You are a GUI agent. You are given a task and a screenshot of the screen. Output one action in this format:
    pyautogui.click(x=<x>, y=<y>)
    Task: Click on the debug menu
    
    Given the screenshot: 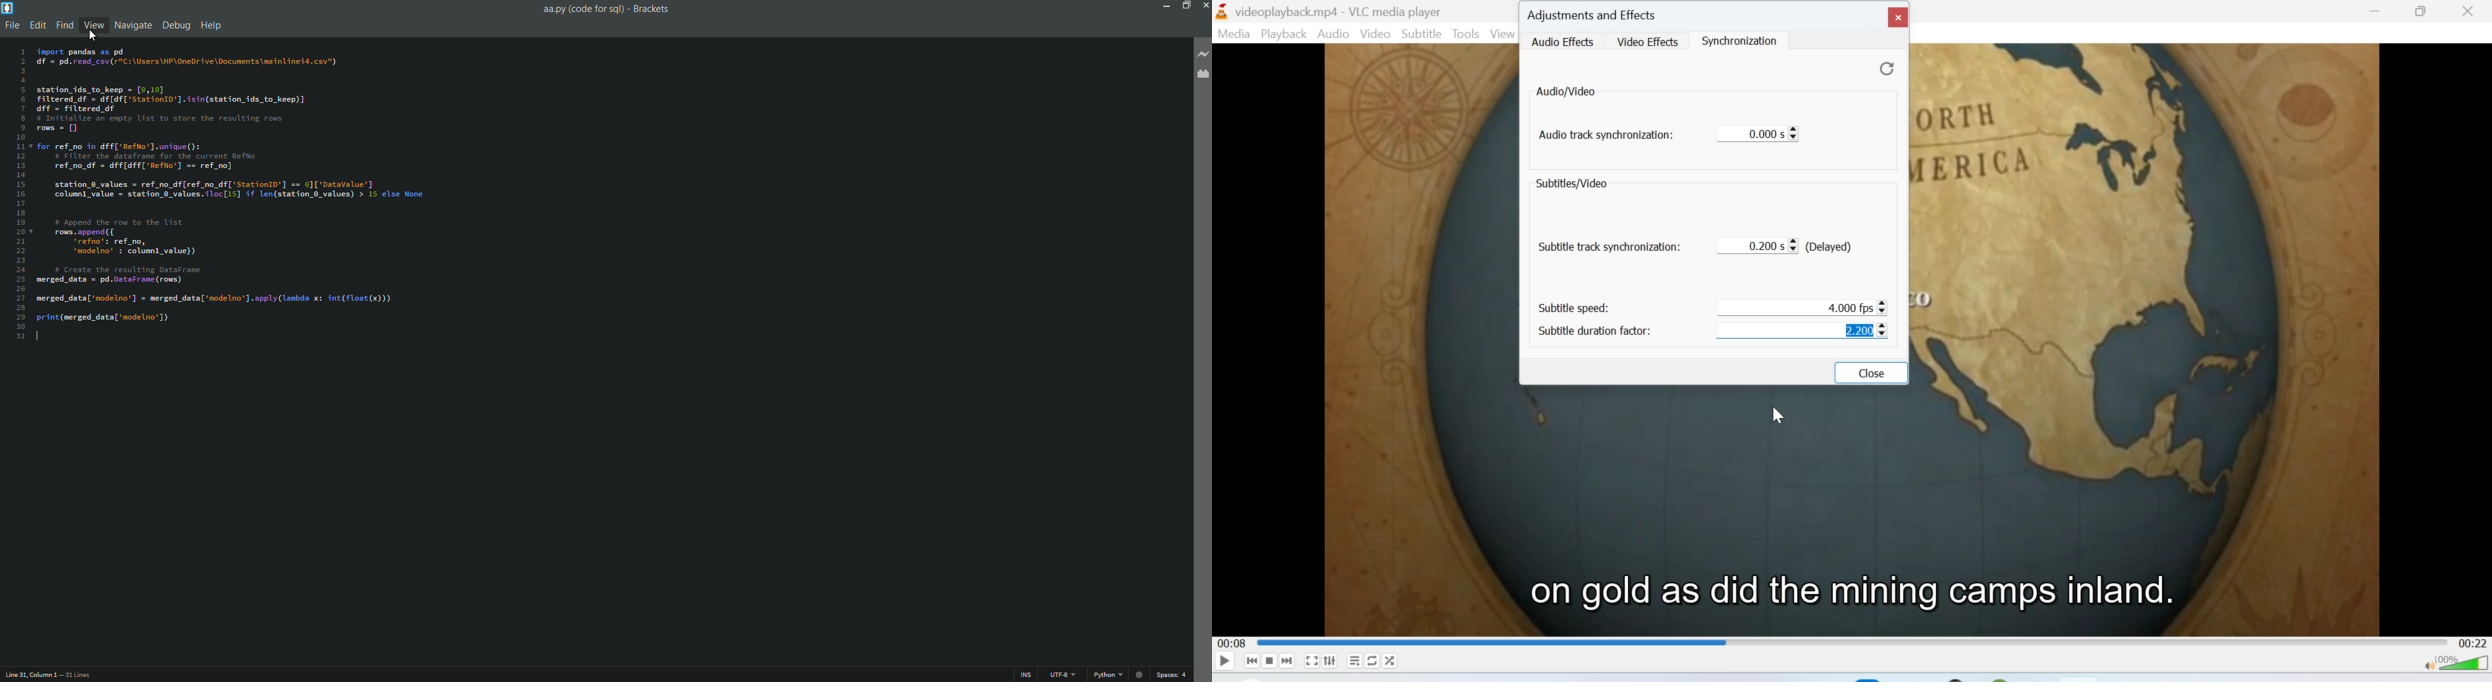 What is the action you would take?
    pyautogui.click(x=176, y=25)
    